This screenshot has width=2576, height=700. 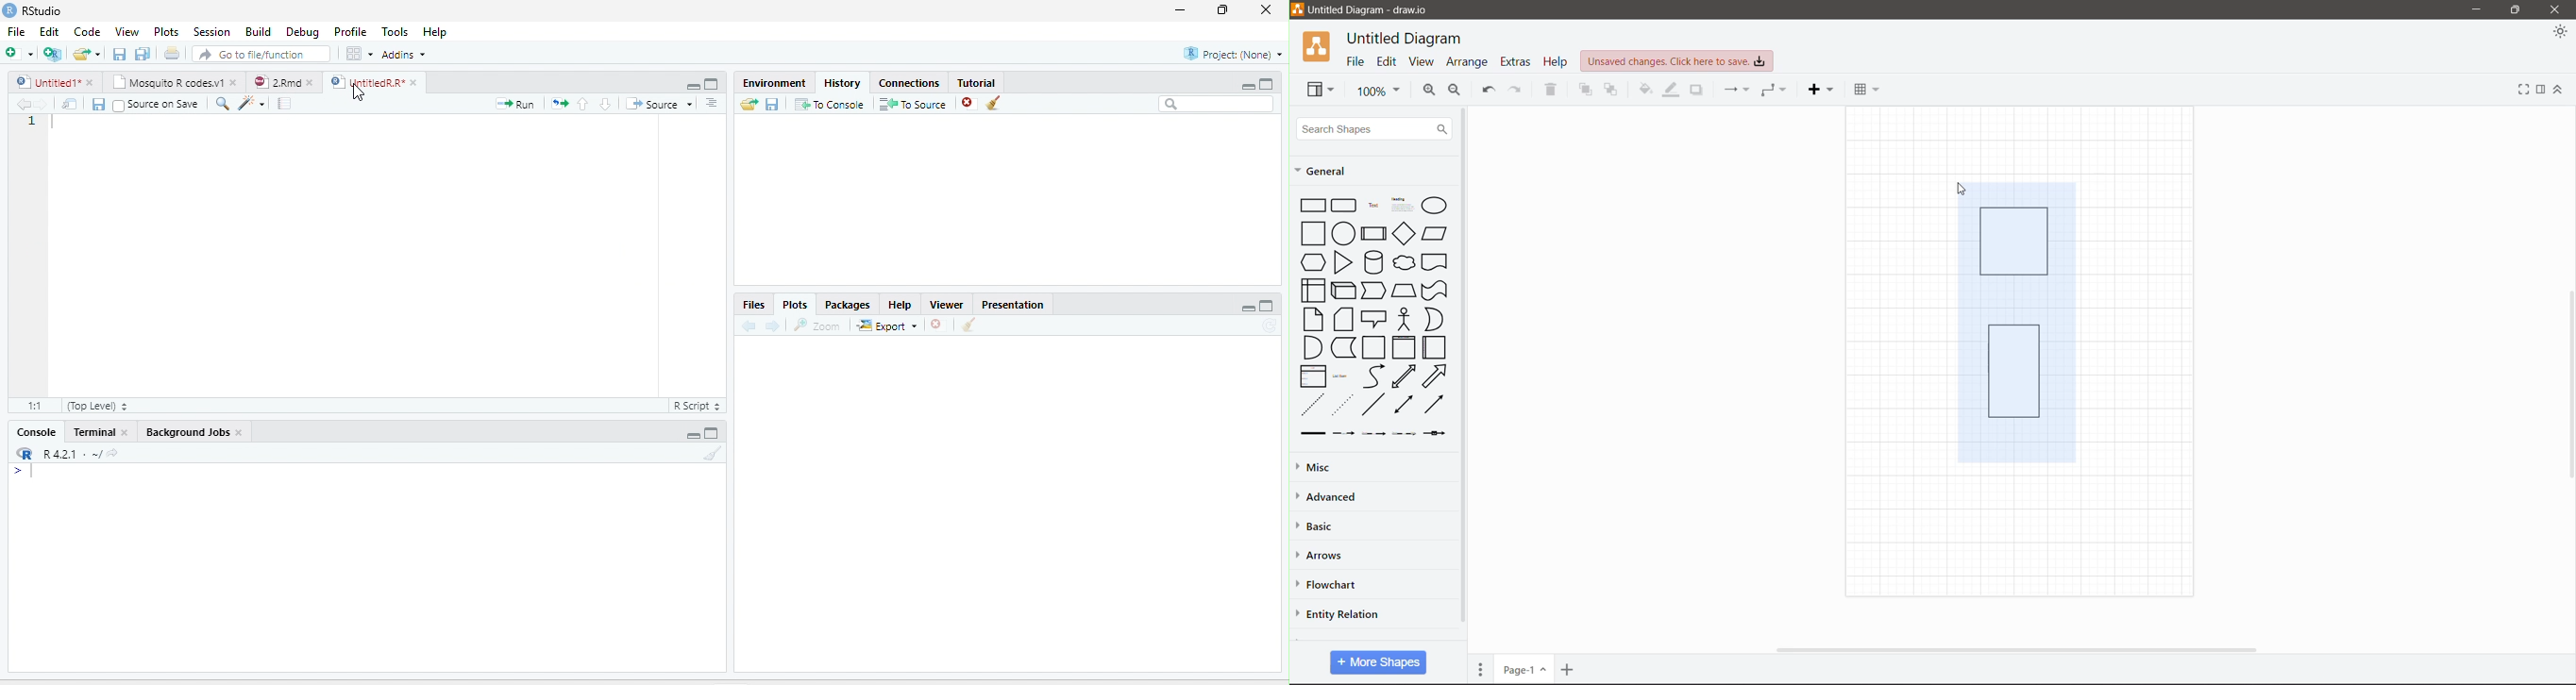 What do you see at coordinates (1387, 62) in the screenshot?
I see `Edit` at bounding box center [1387, 62].